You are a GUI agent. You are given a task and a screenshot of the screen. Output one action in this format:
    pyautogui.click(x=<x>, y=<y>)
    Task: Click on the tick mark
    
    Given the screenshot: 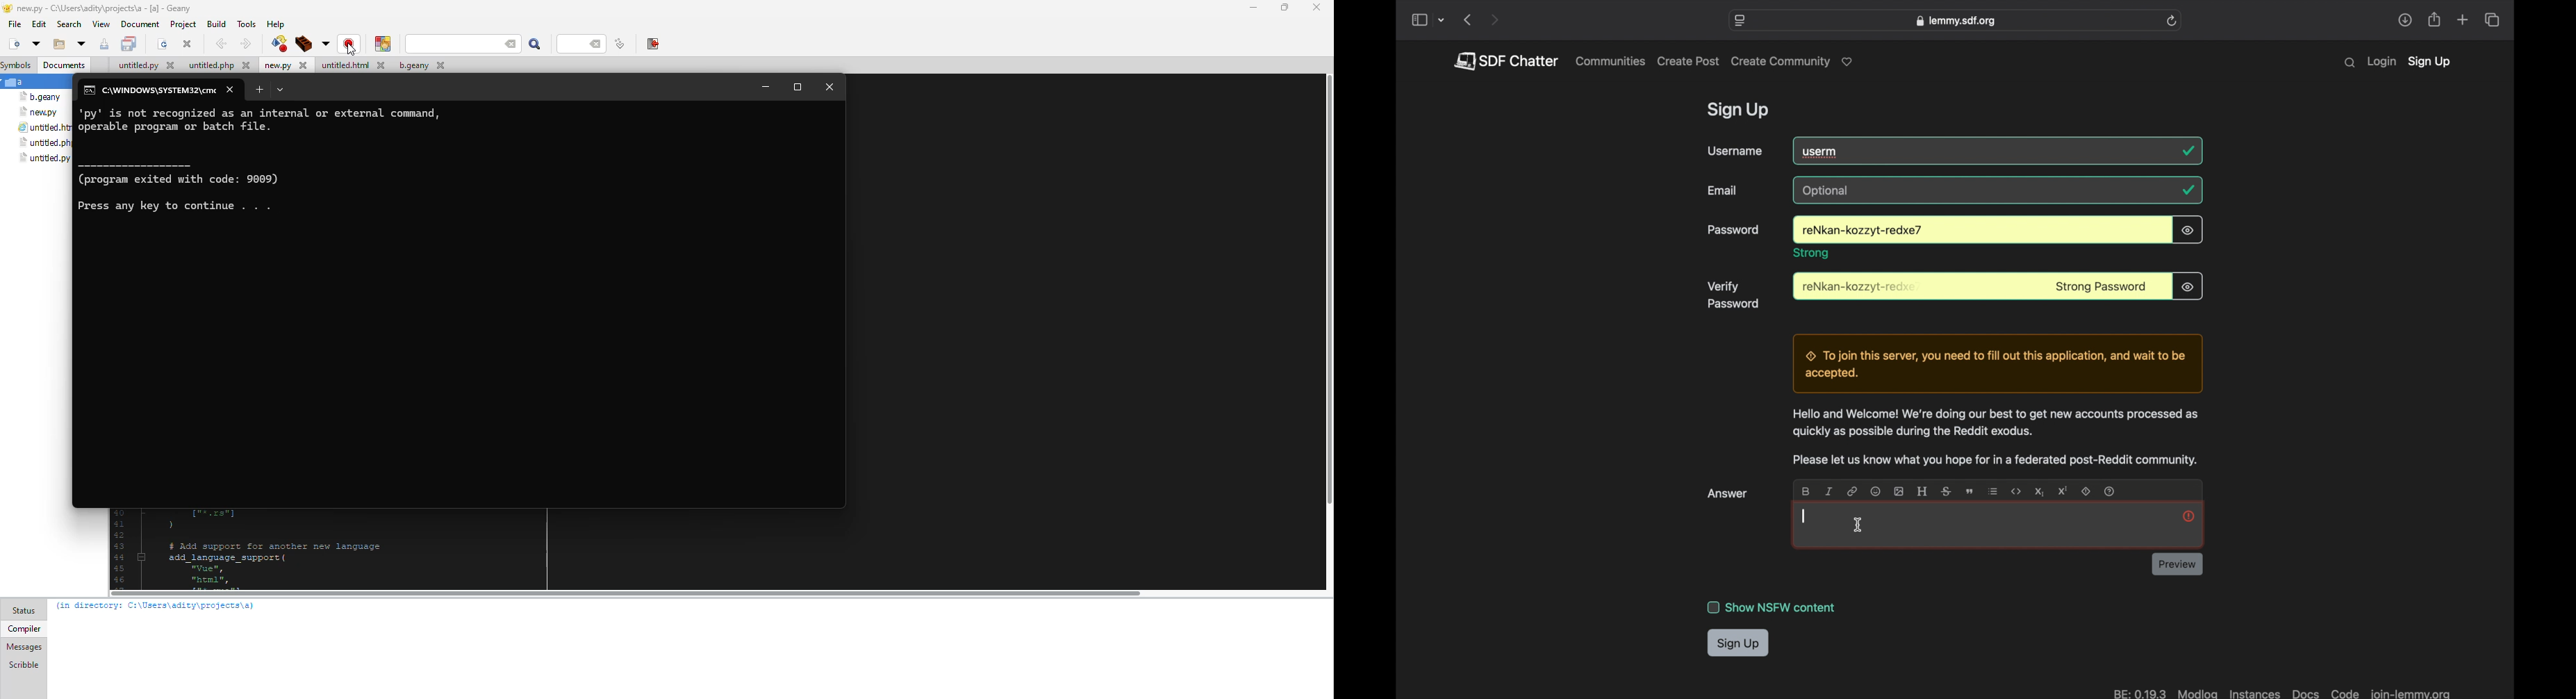 What is the action you would take?
    pyautogui.click(x=2189, y=151)
    